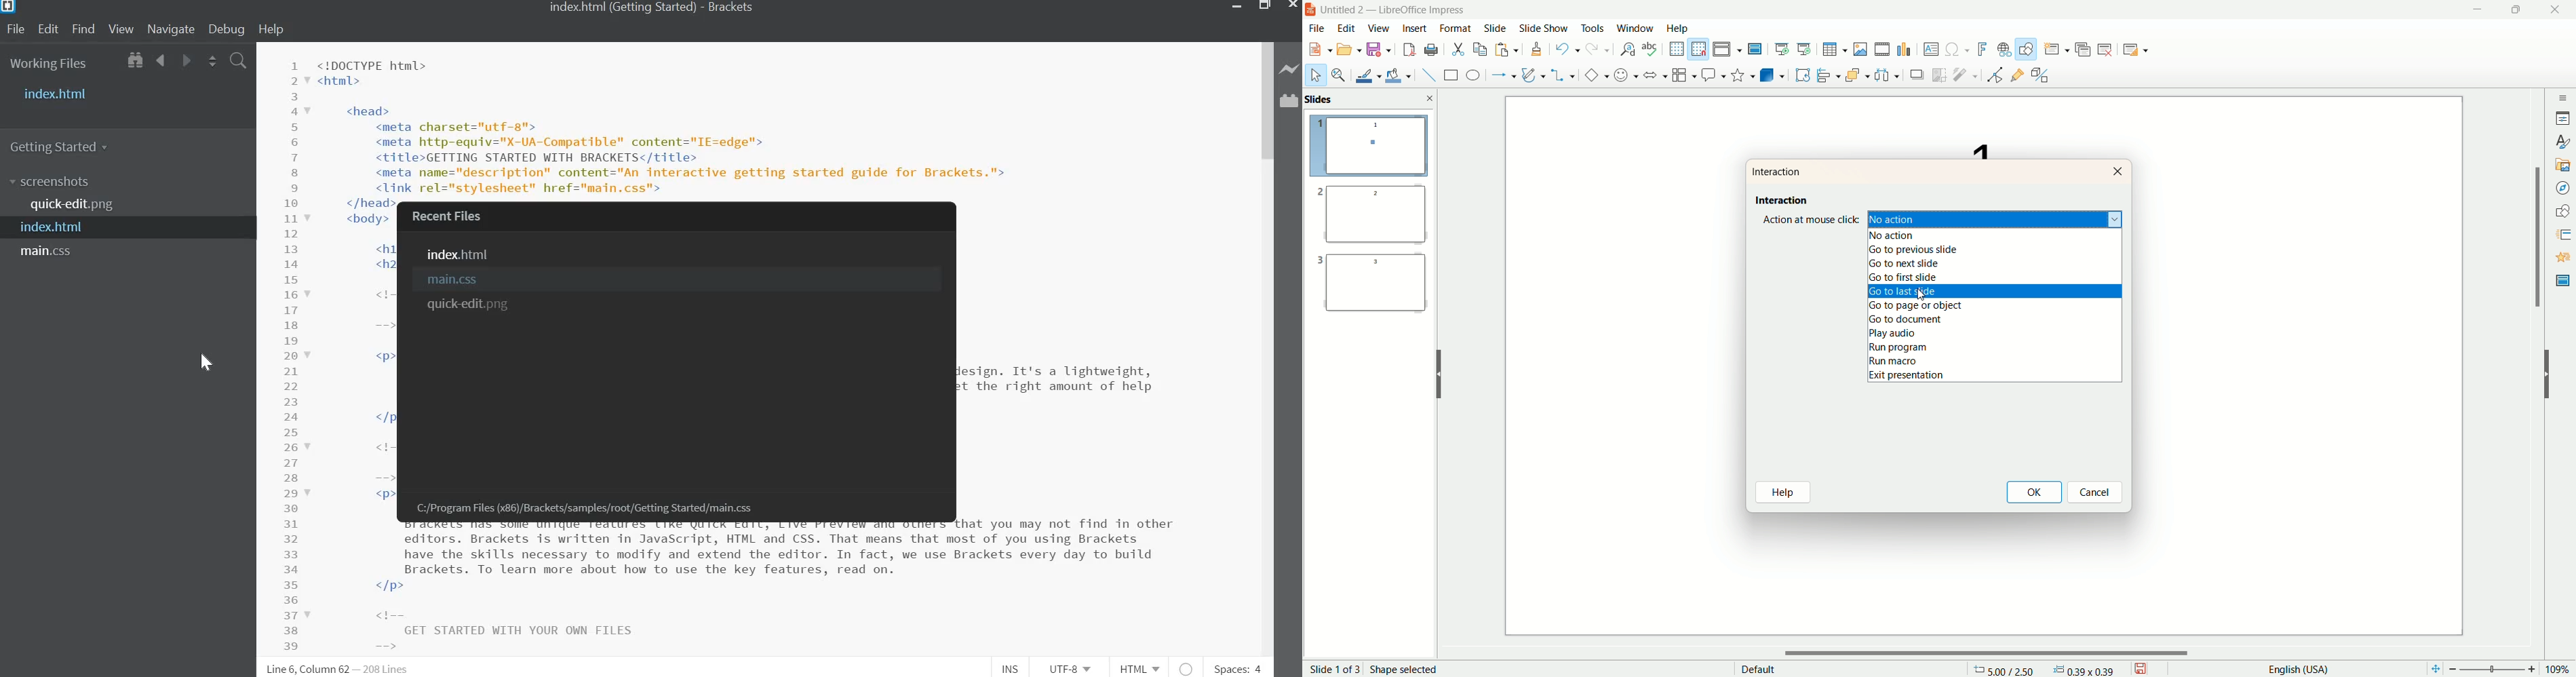  Describe the element at coordinates (1946, 262) in the screenshot. I see `go to next slide` at that location.